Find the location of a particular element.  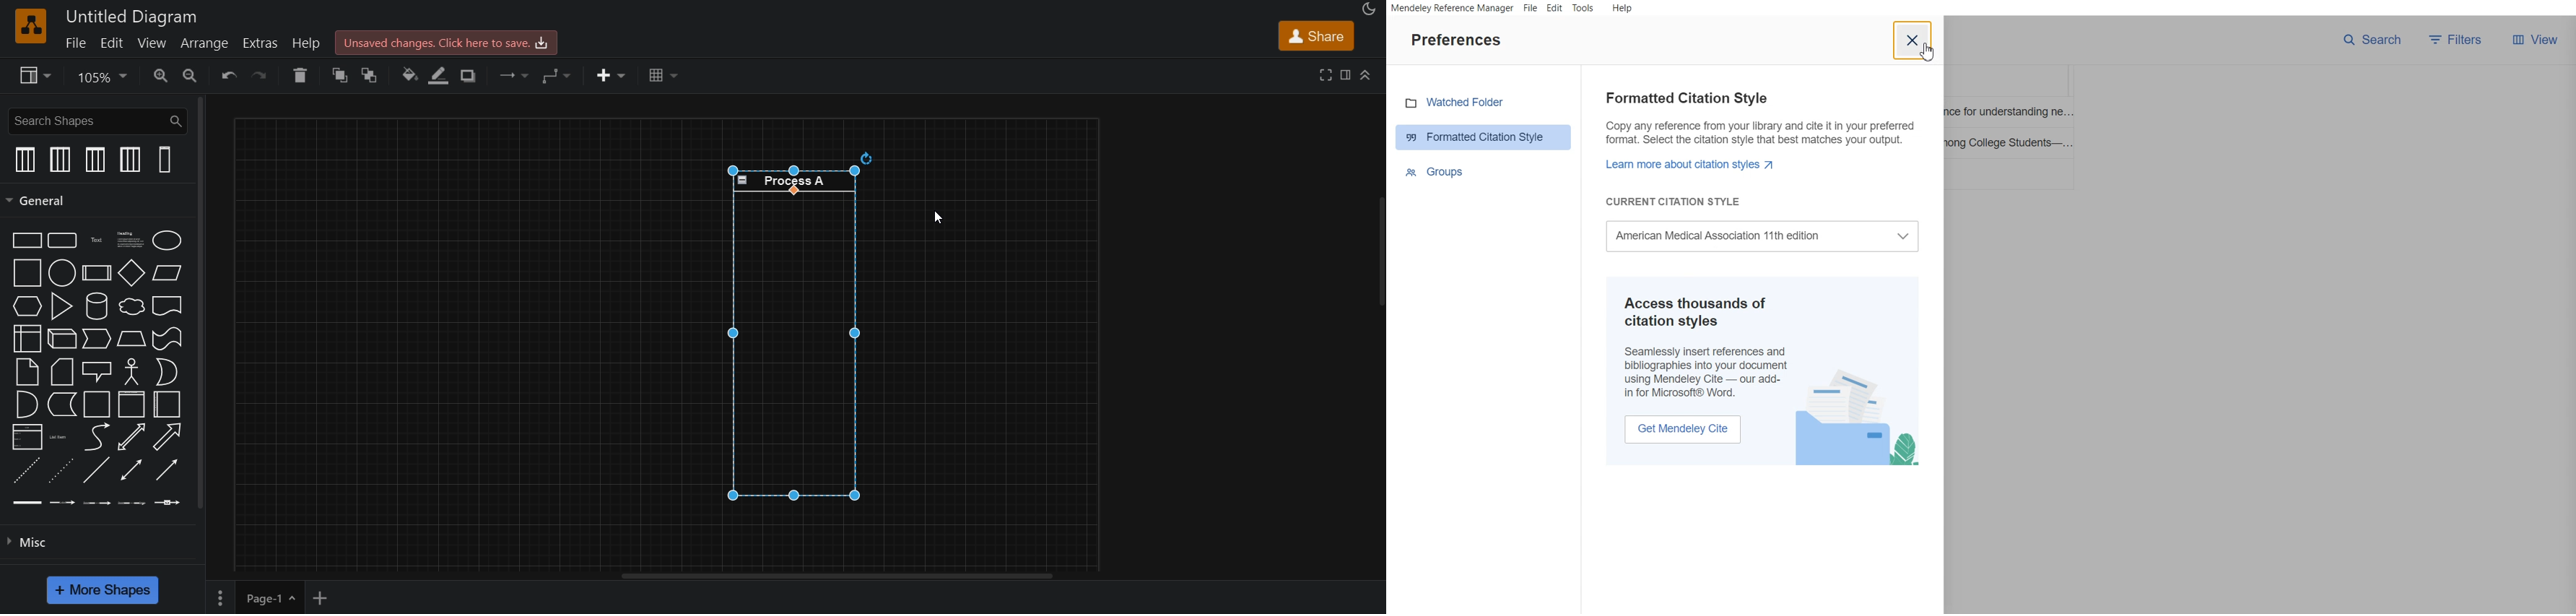

arrow is located at coordinates (167, 437).